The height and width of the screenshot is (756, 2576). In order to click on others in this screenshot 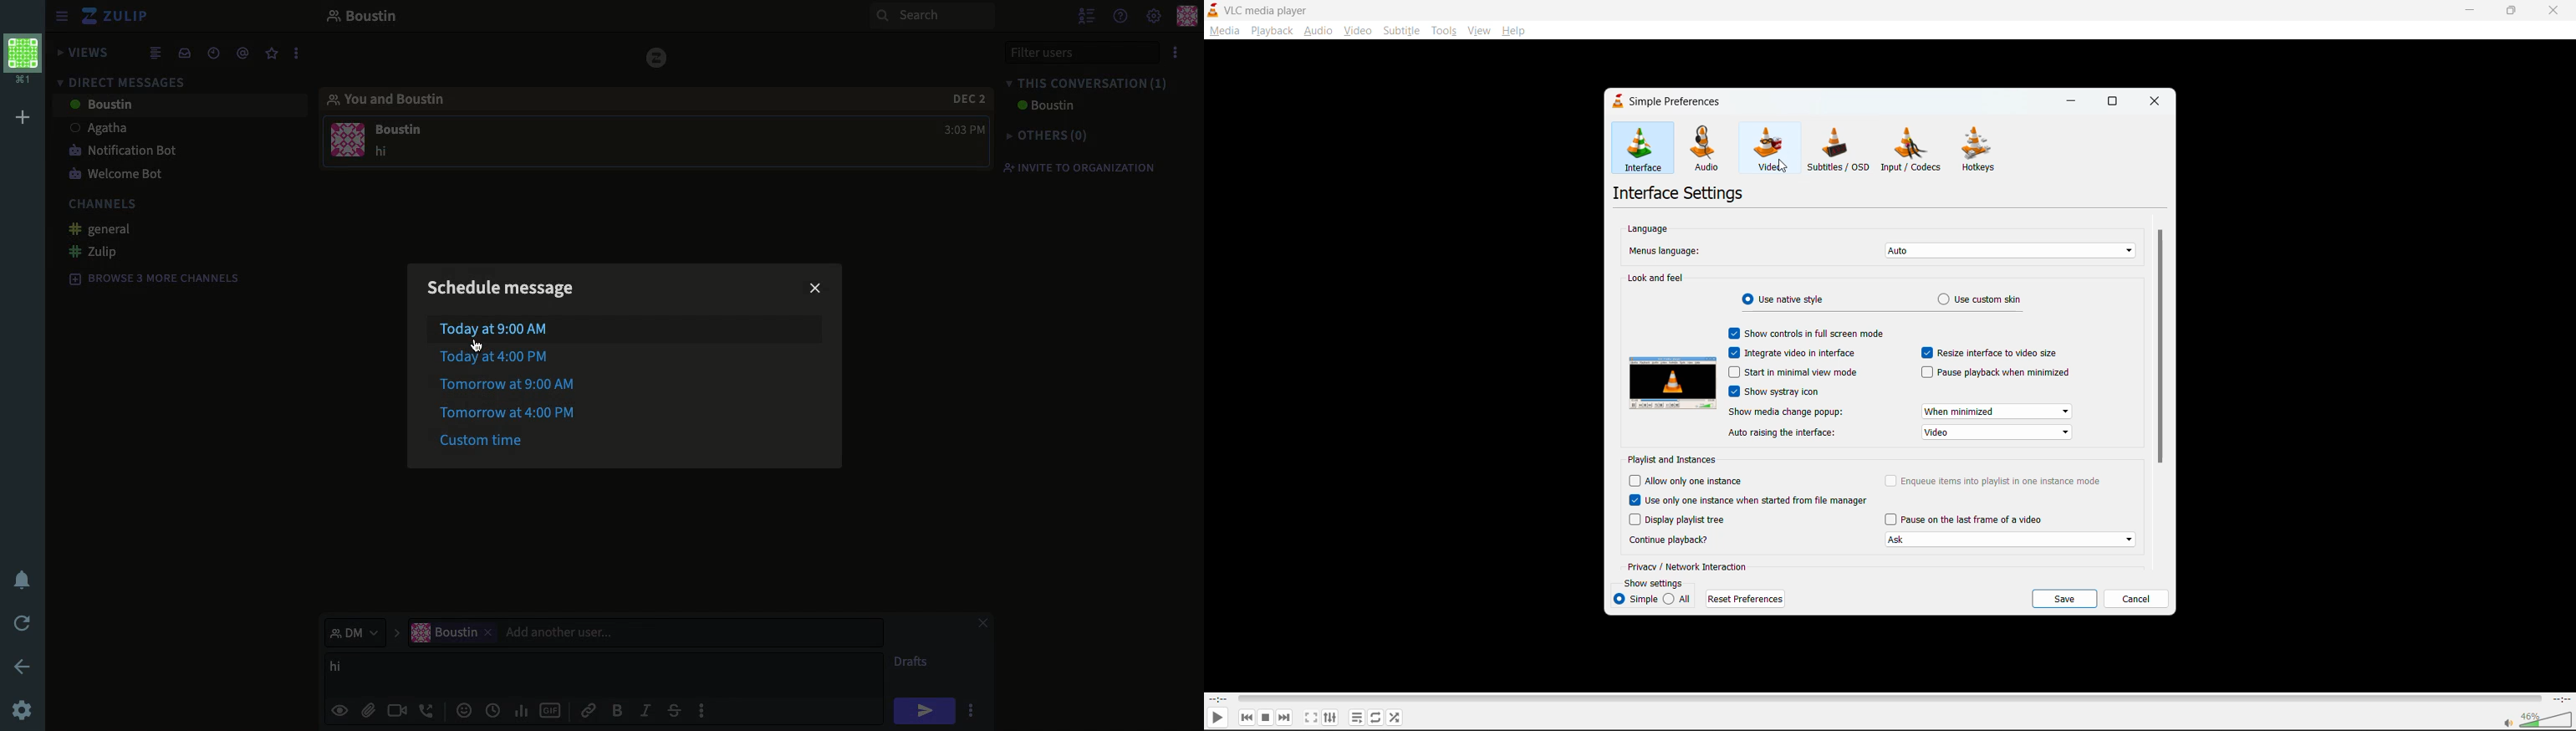, I will do `click(1054, 133)`.